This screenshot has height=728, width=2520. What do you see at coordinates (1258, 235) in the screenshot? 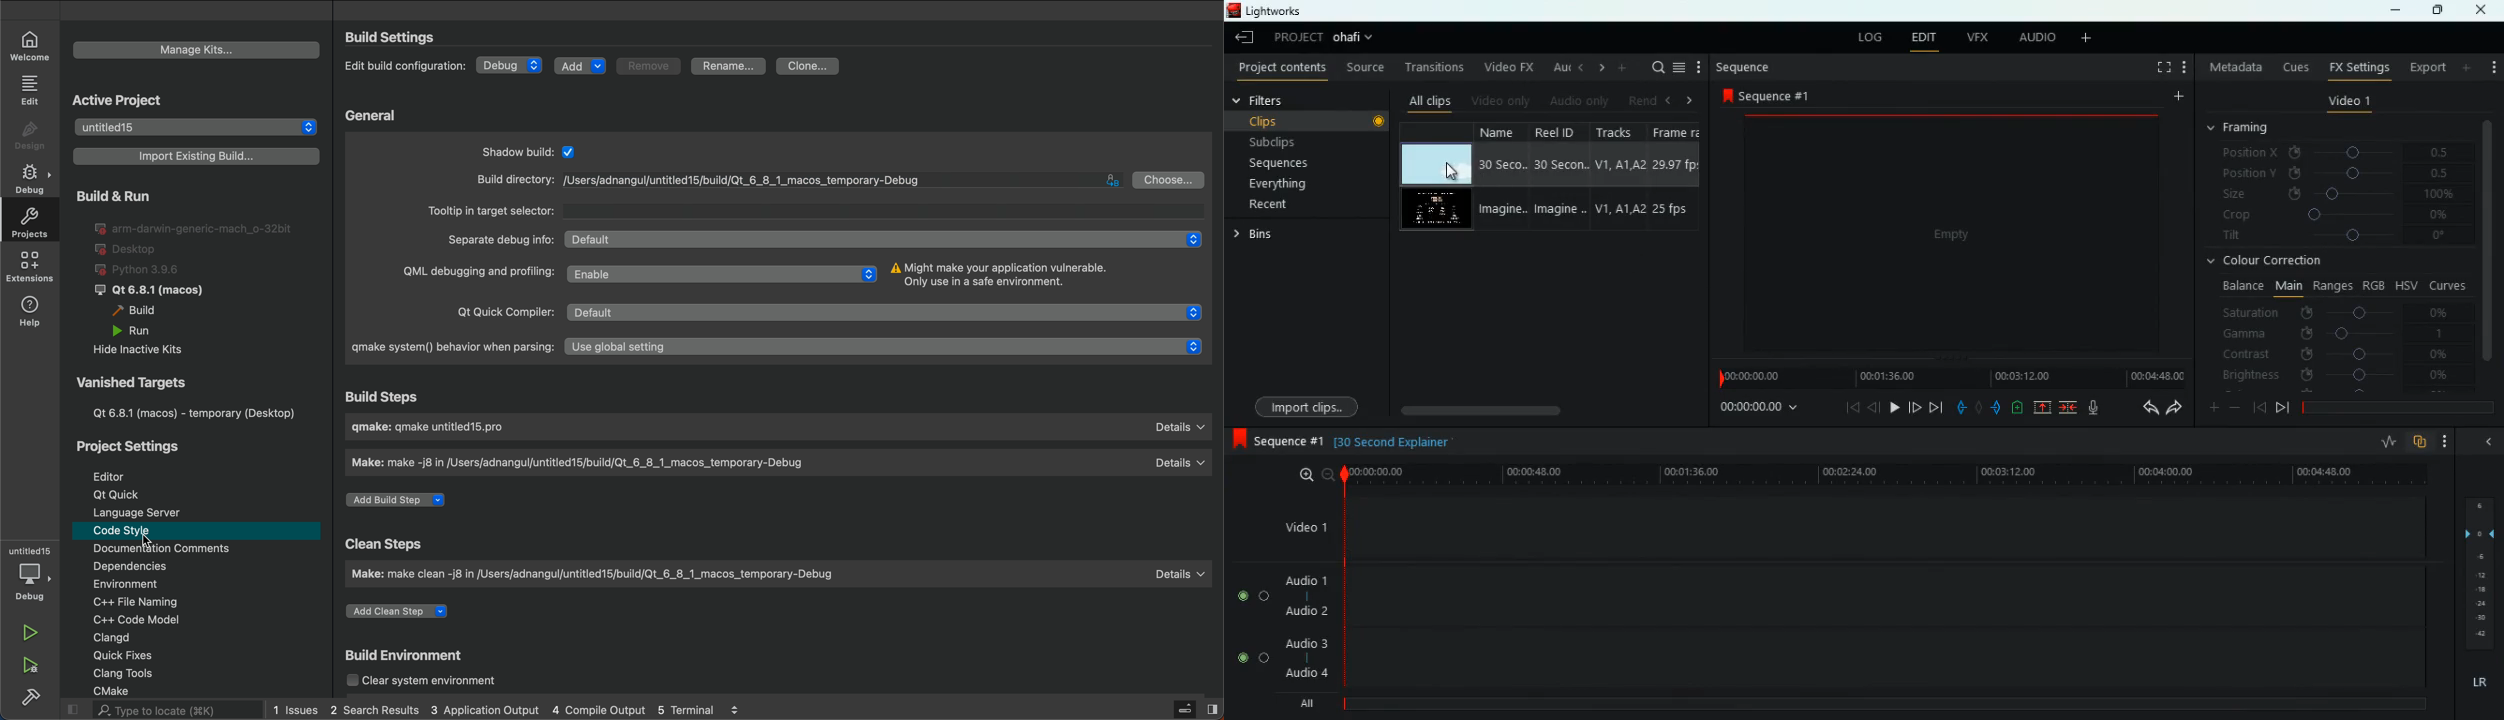
I see `bins` at bounding box center [1258, 235].